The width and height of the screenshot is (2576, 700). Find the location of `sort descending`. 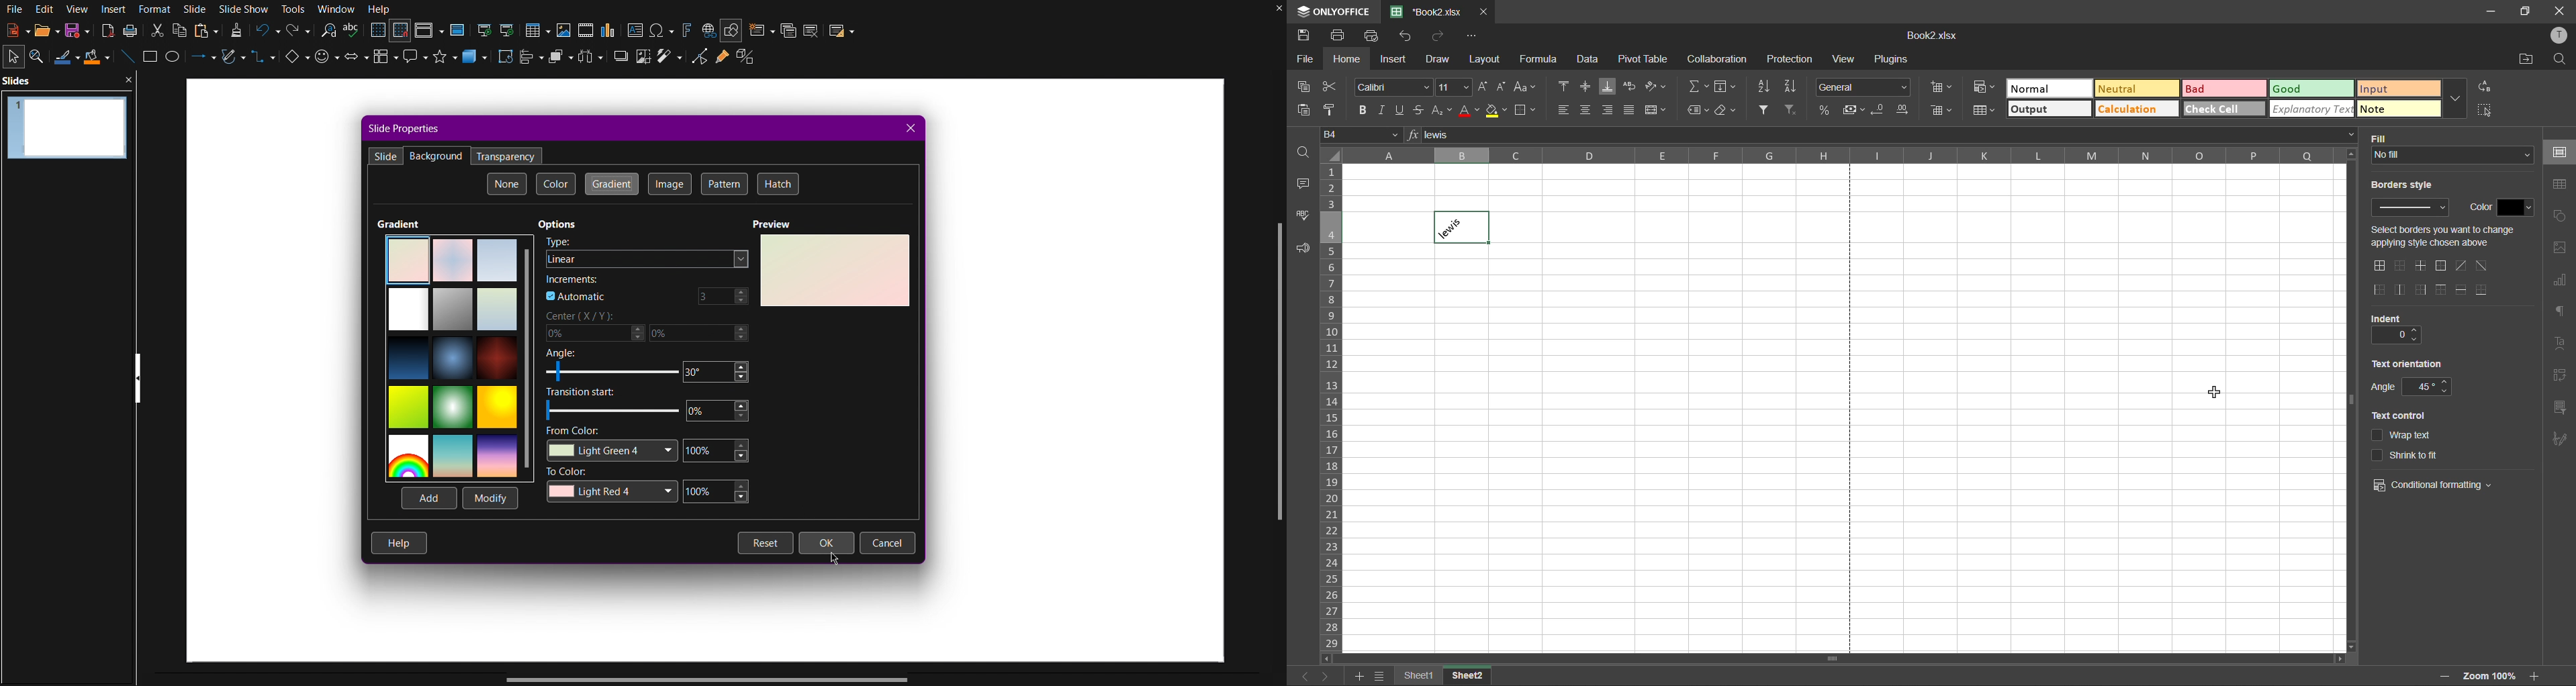

sort descending is located at coordinates (1796, 86).